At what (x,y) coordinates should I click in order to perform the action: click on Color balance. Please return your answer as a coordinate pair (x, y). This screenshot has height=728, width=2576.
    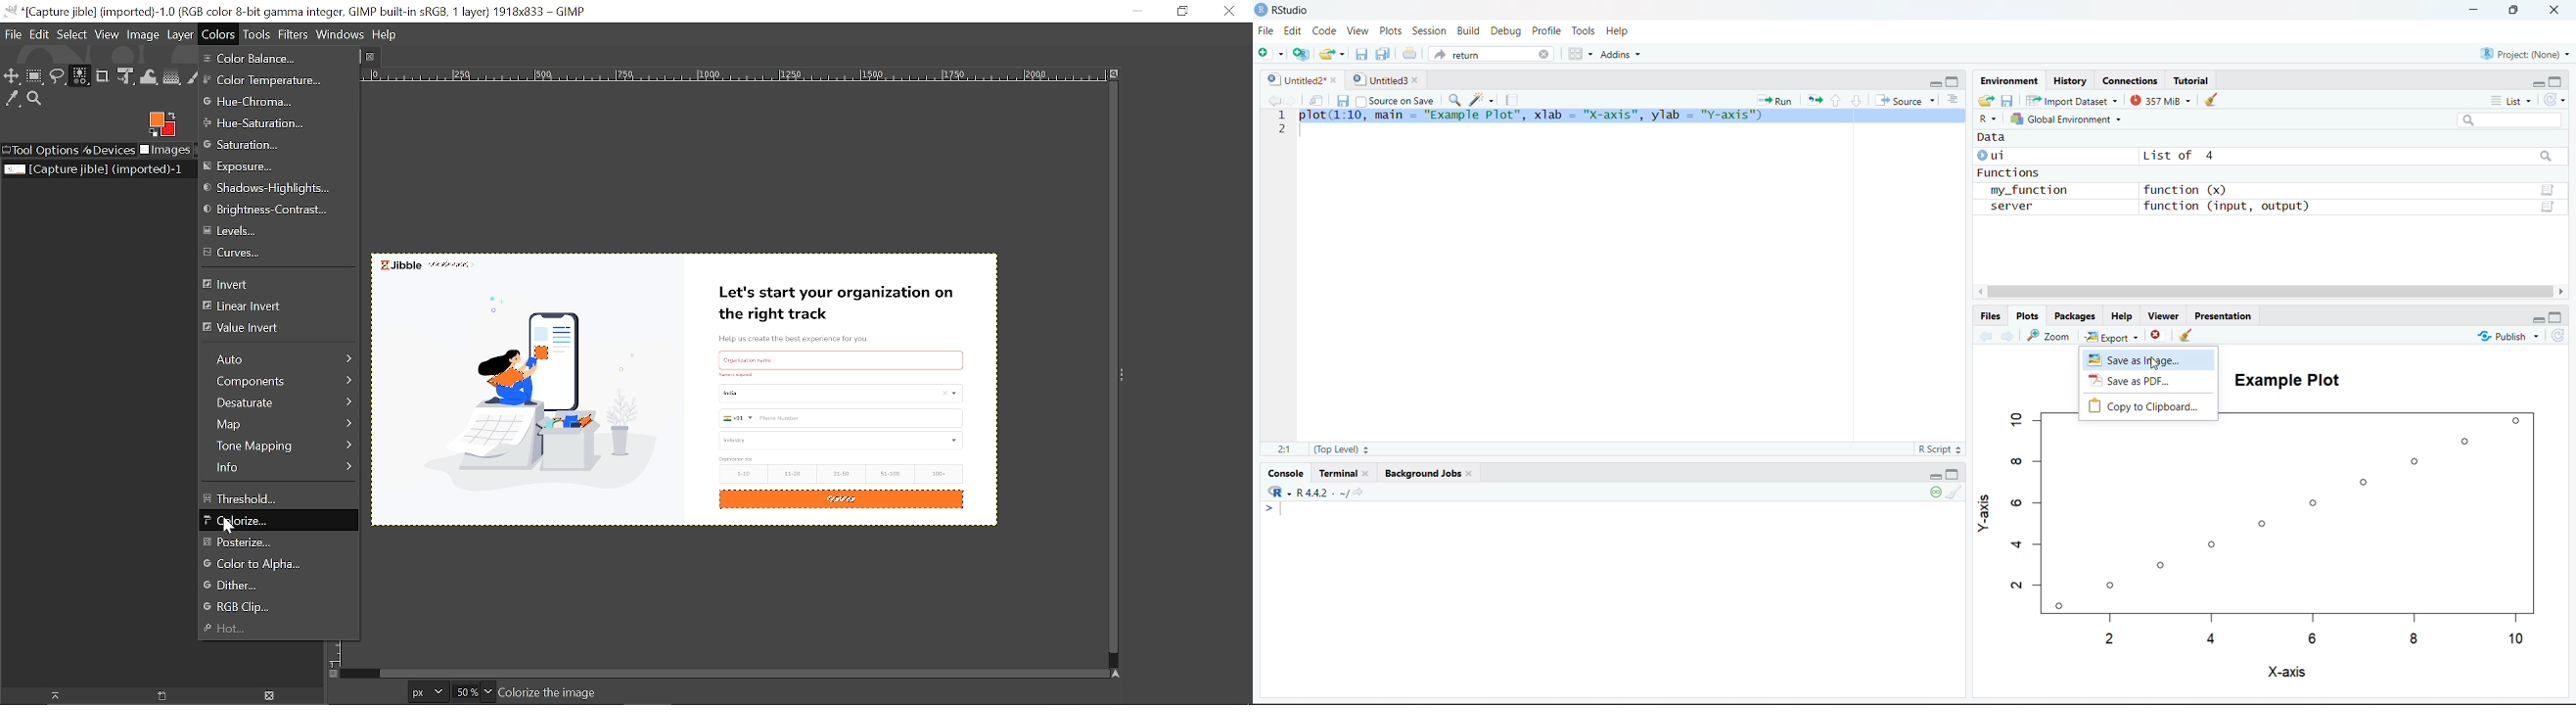
    Looking at the image, I should click on (260, 59).